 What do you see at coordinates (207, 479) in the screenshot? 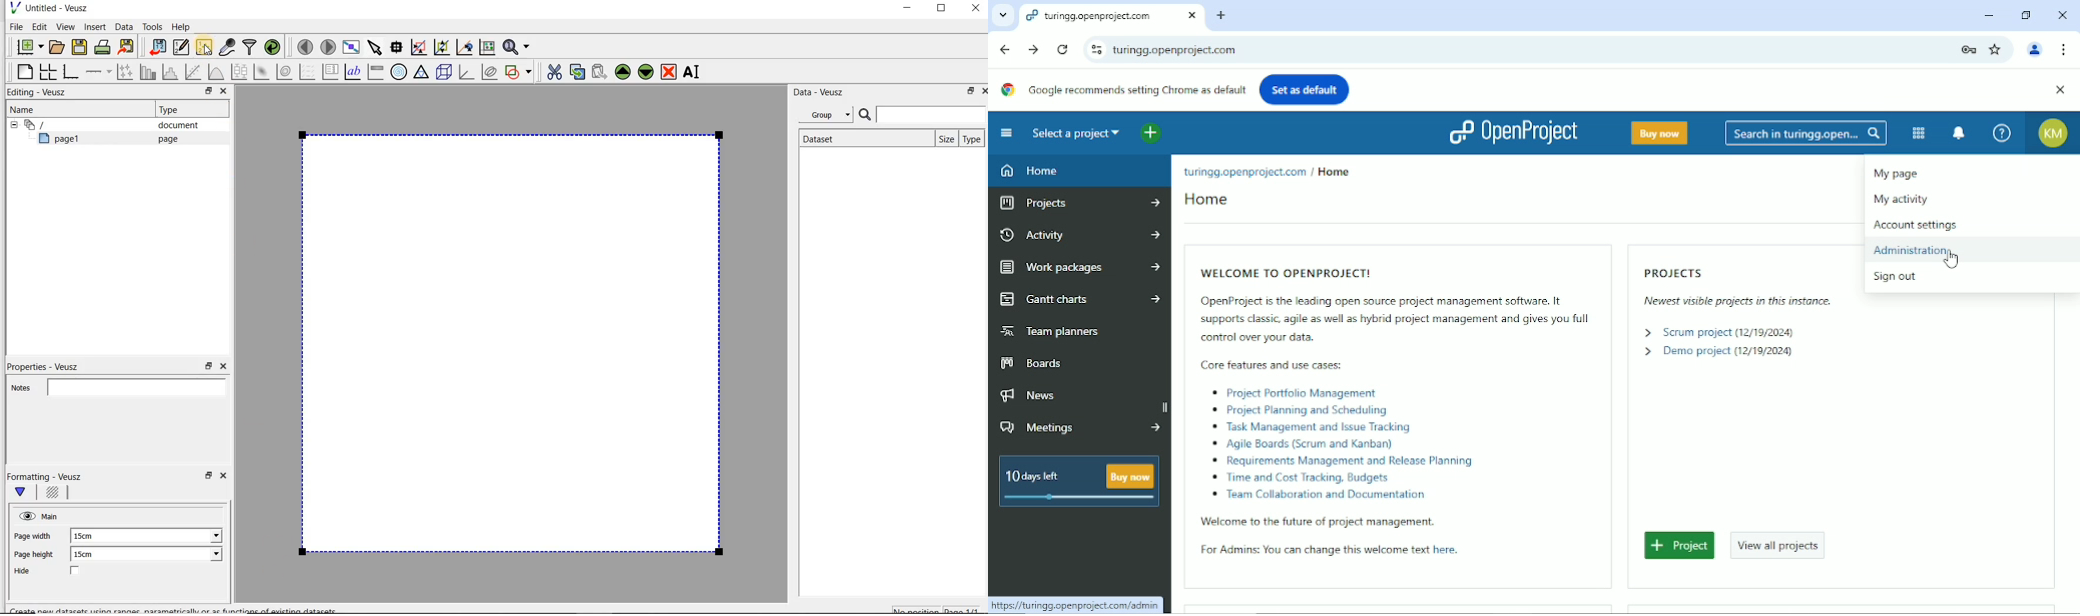
I see `restore down` at bounding box center [207, 479].